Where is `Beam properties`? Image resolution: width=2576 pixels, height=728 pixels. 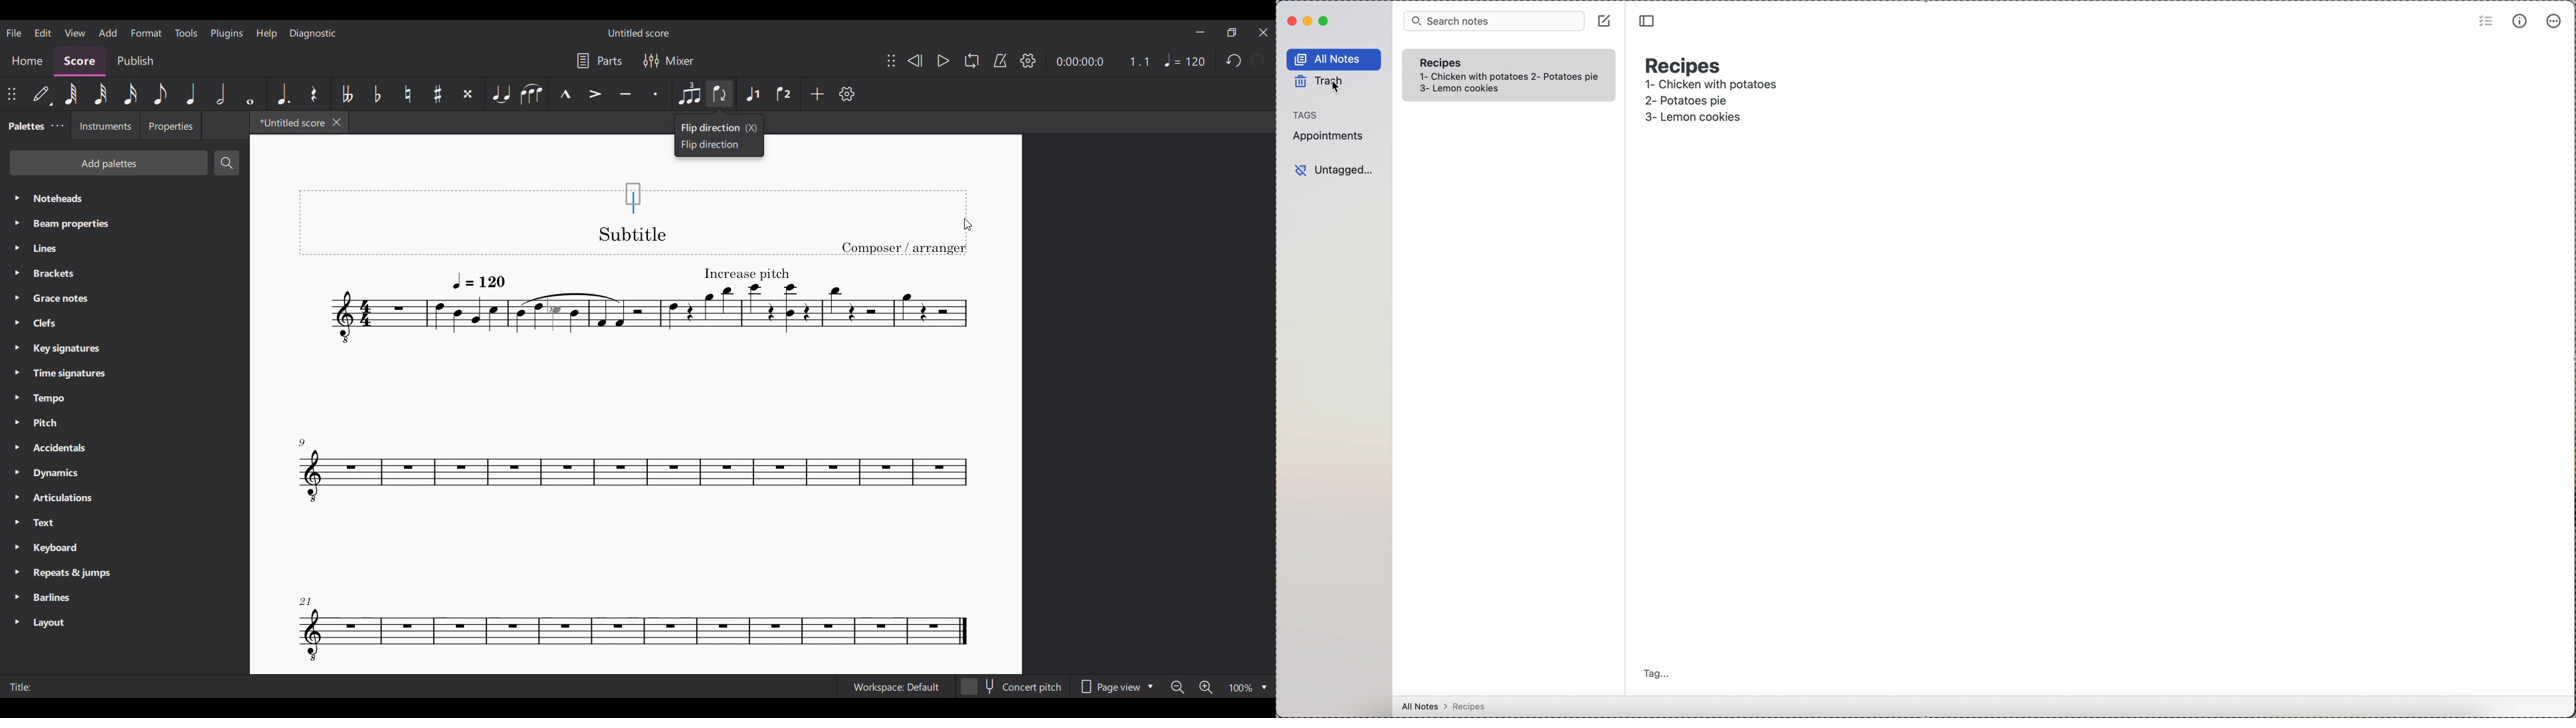 Beam properties is located at coordinates (124, 223).